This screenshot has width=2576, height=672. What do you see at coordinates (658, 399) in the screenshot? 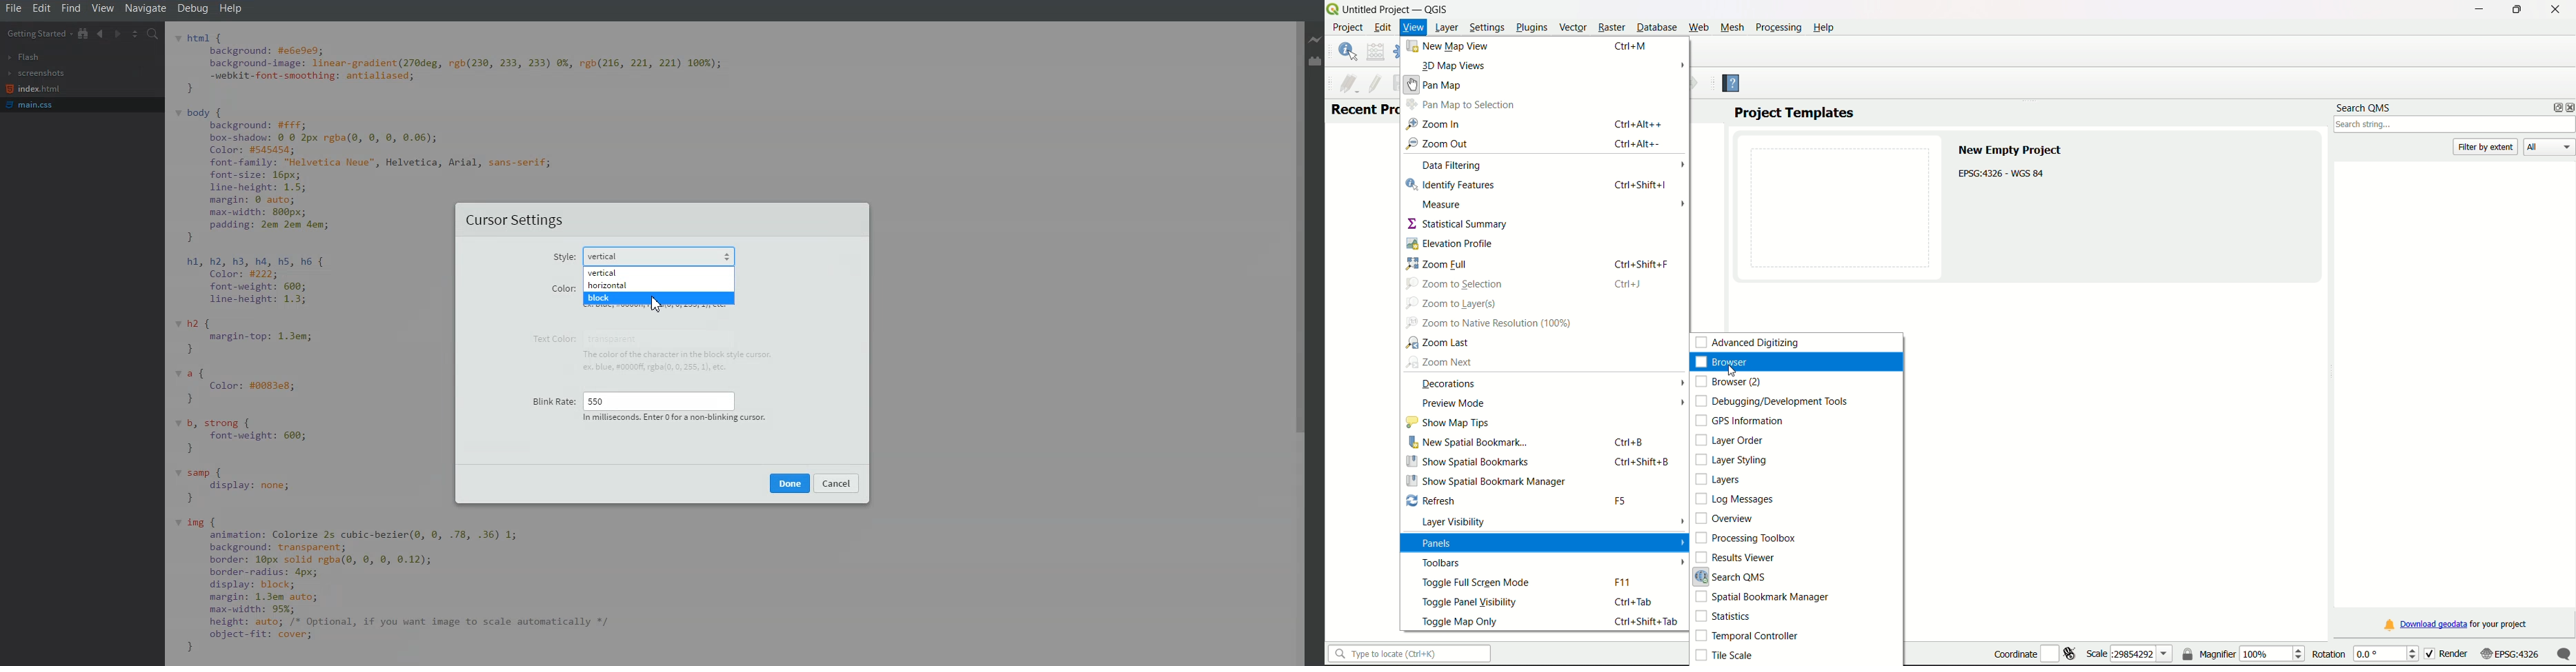
I see `550` at bounding box center [658, 399].